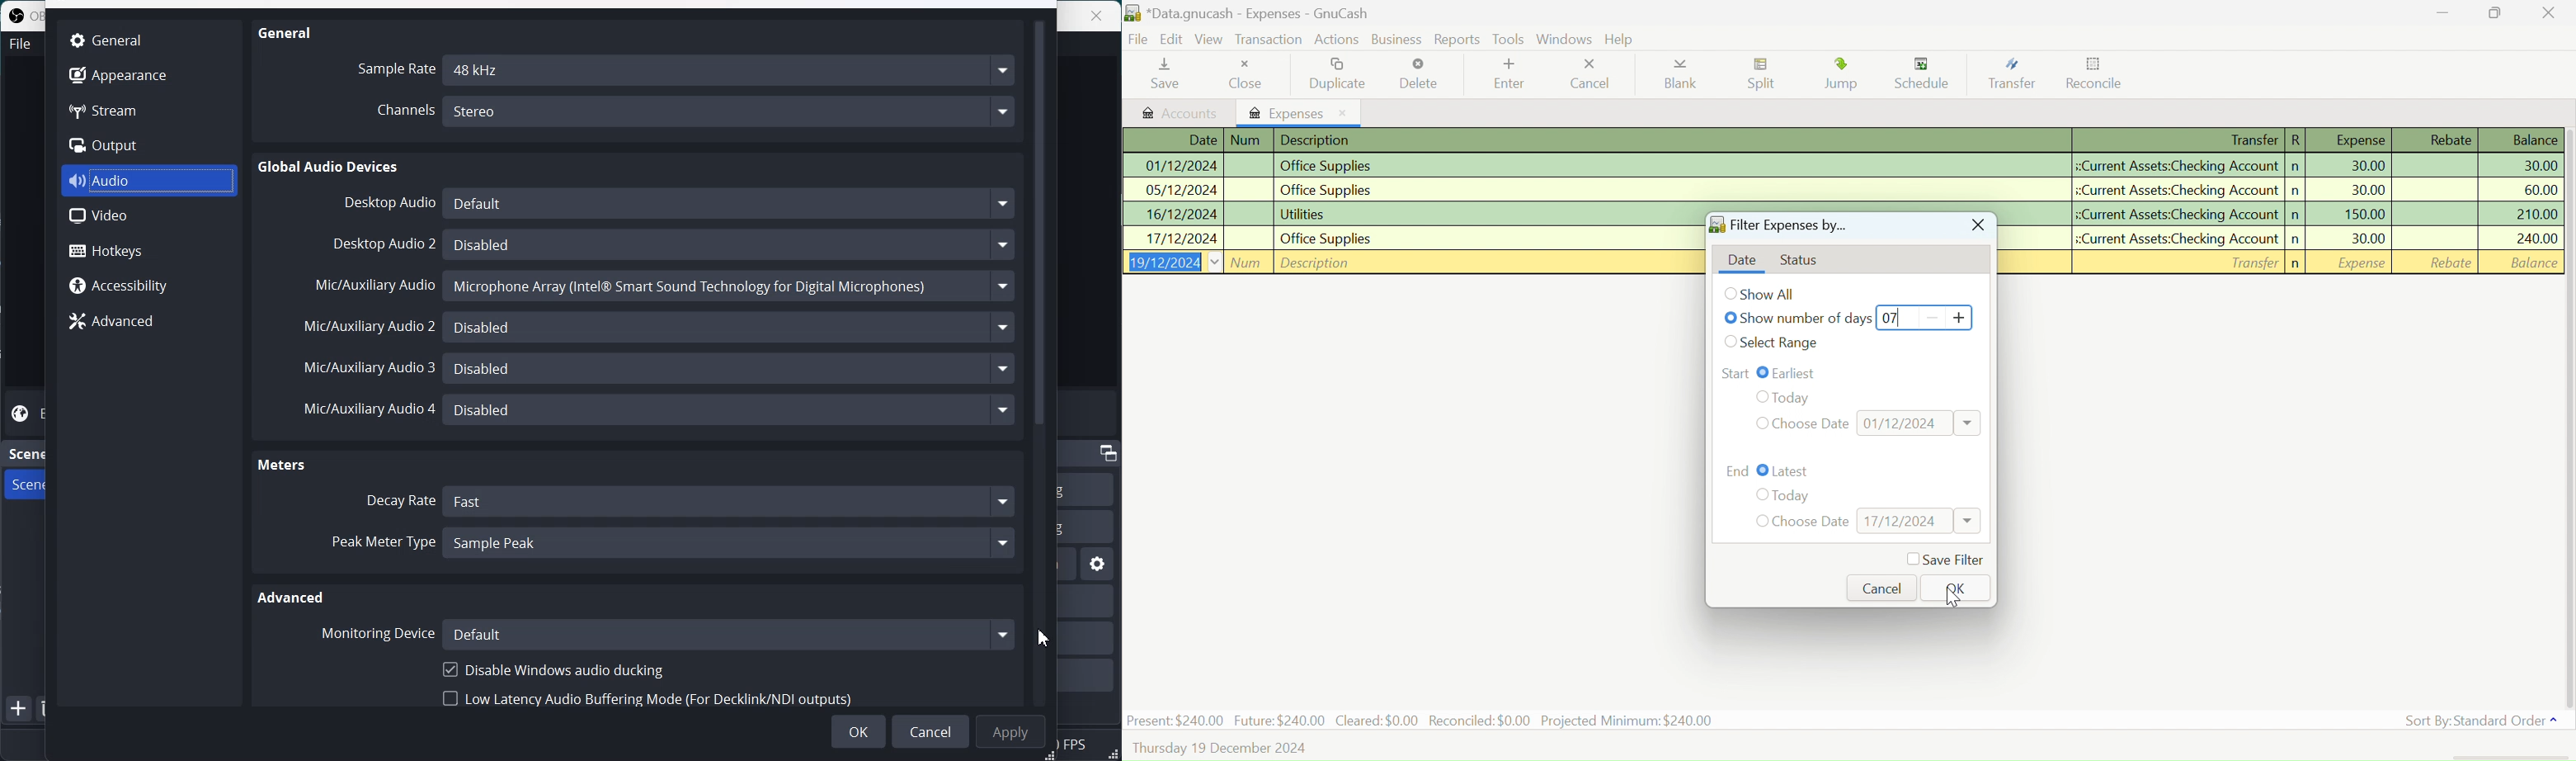 The image size is (2576, 784). What do you see at coordinates (1458, 39) in the screenshot?
I see `Reports` at bounding box center [1458, 39].